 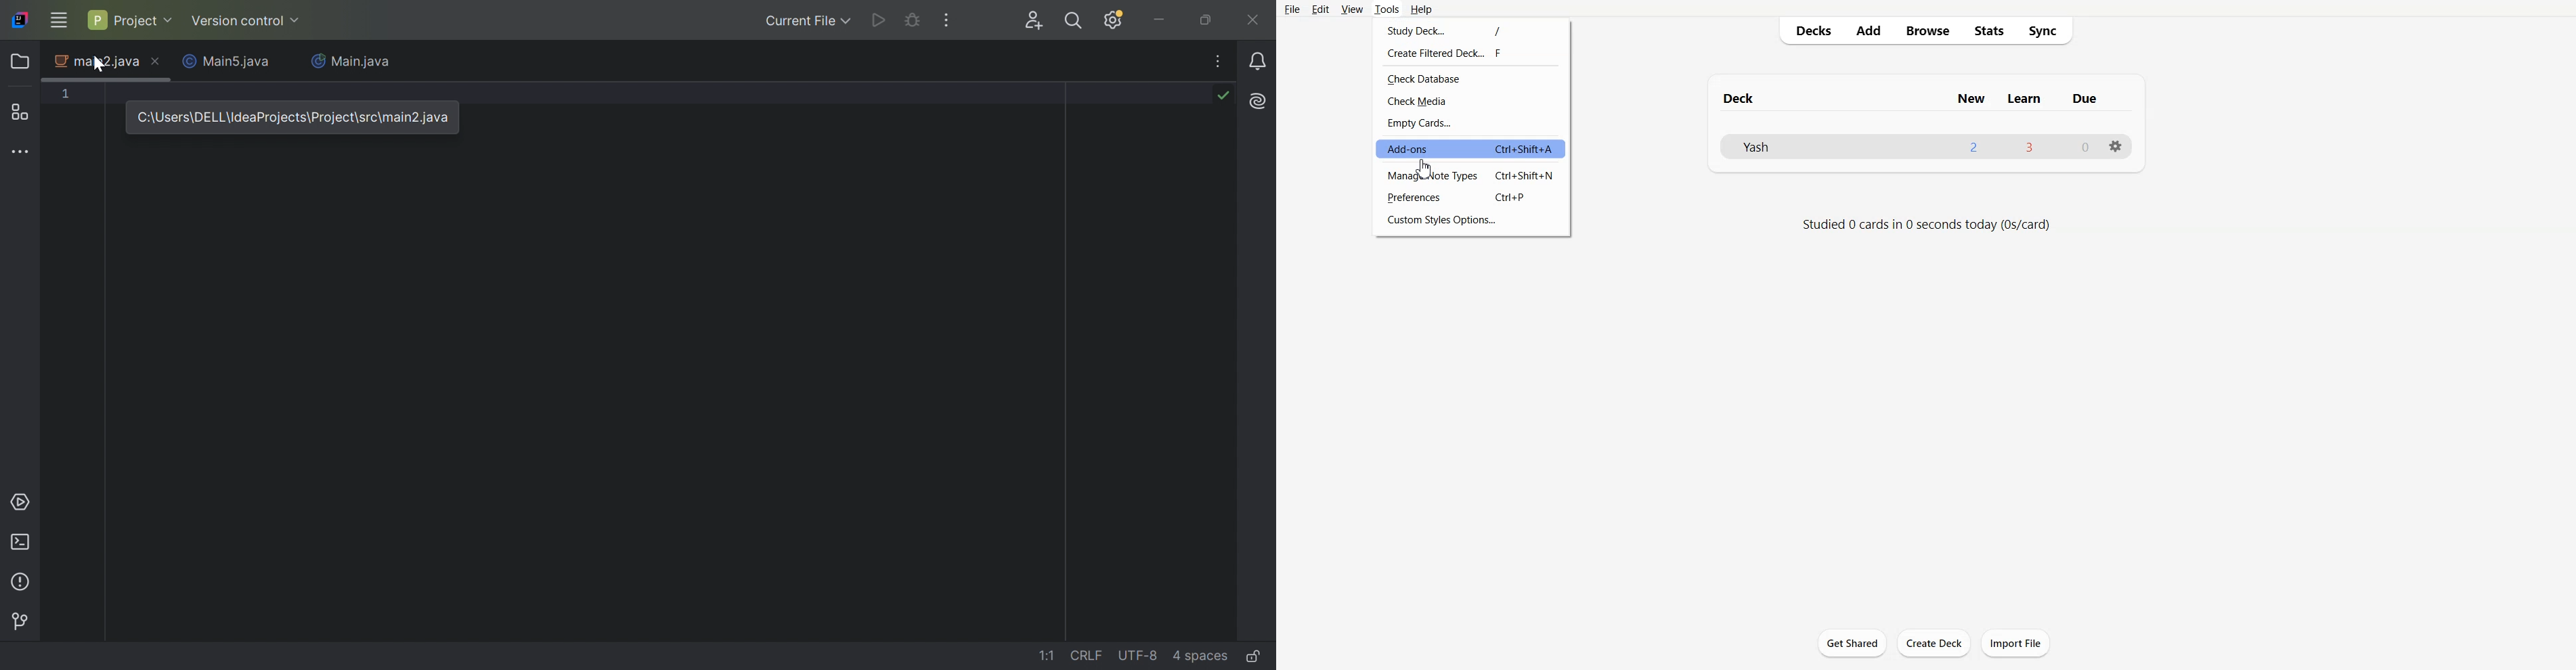 What do you see at coordinates (98, 66) in the screenshot?
I see `cursor` at bounding box center [98, 66].